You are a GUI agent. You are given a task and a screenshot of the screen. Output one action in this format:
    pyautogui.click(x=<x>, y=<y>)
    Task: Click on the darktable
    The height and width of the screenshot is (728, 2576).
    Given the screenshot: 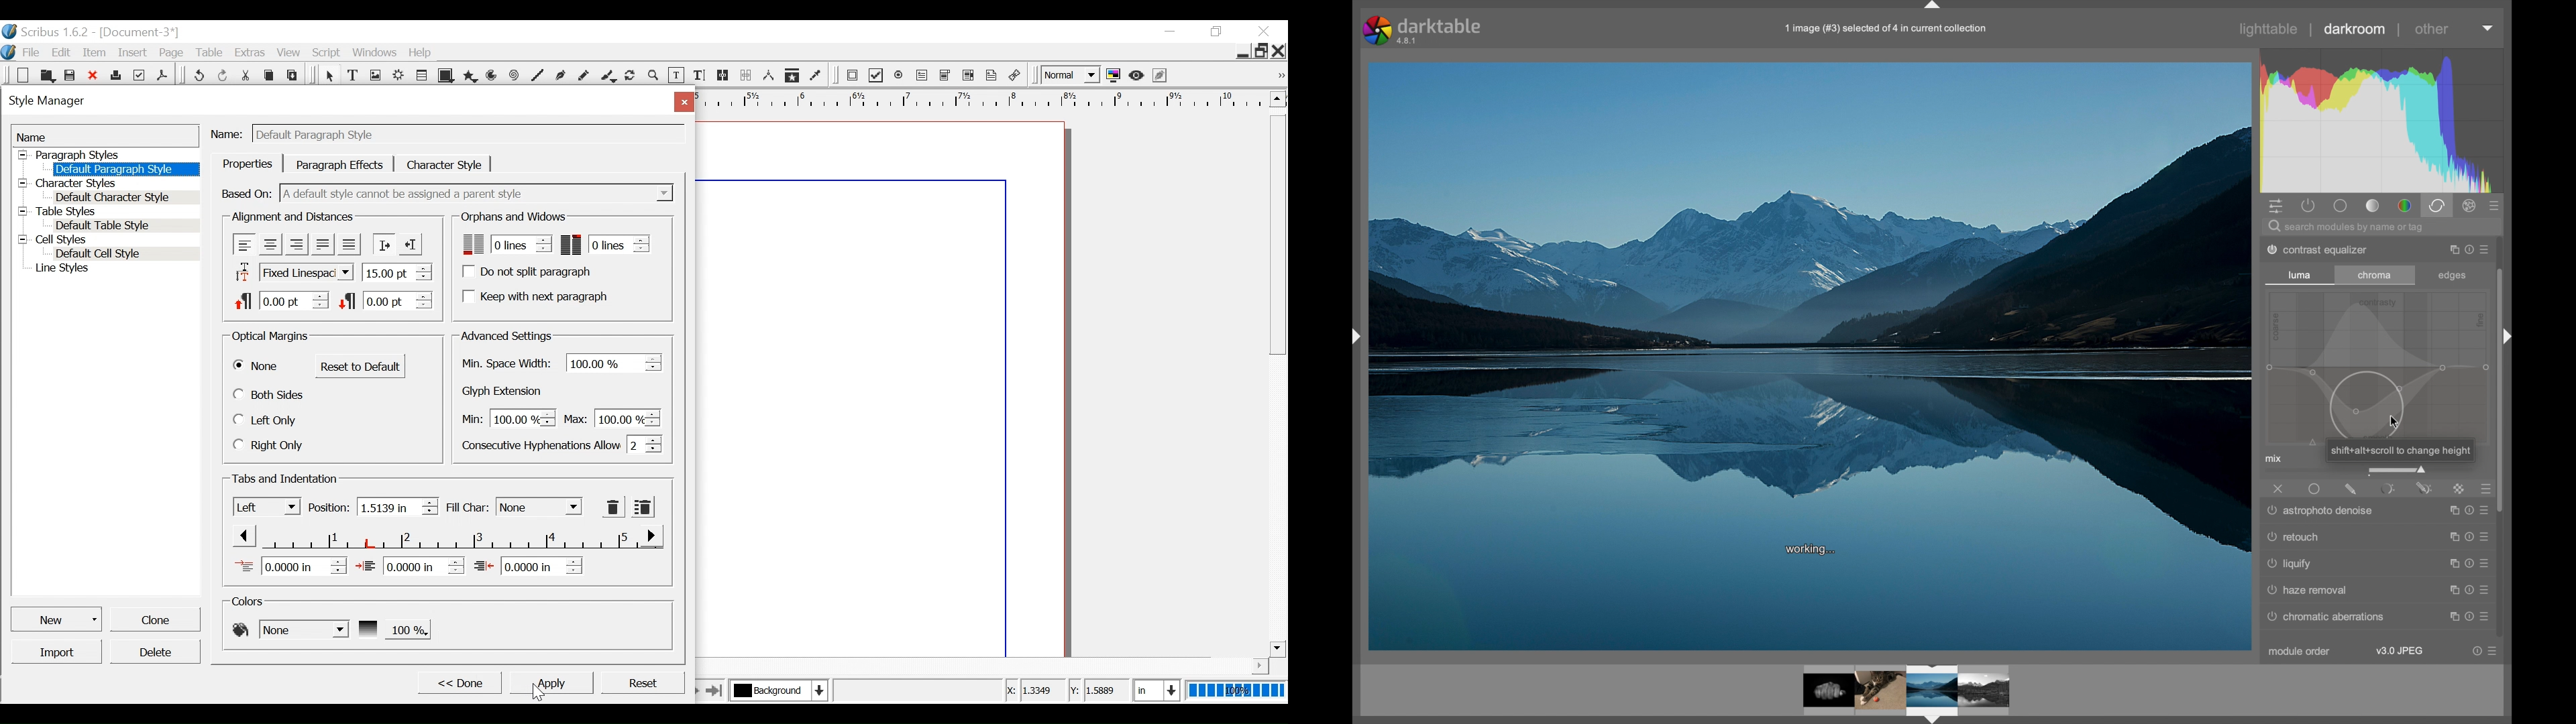 What is the action you would take?
    pyautogui.click(x=1422, y=31)
    